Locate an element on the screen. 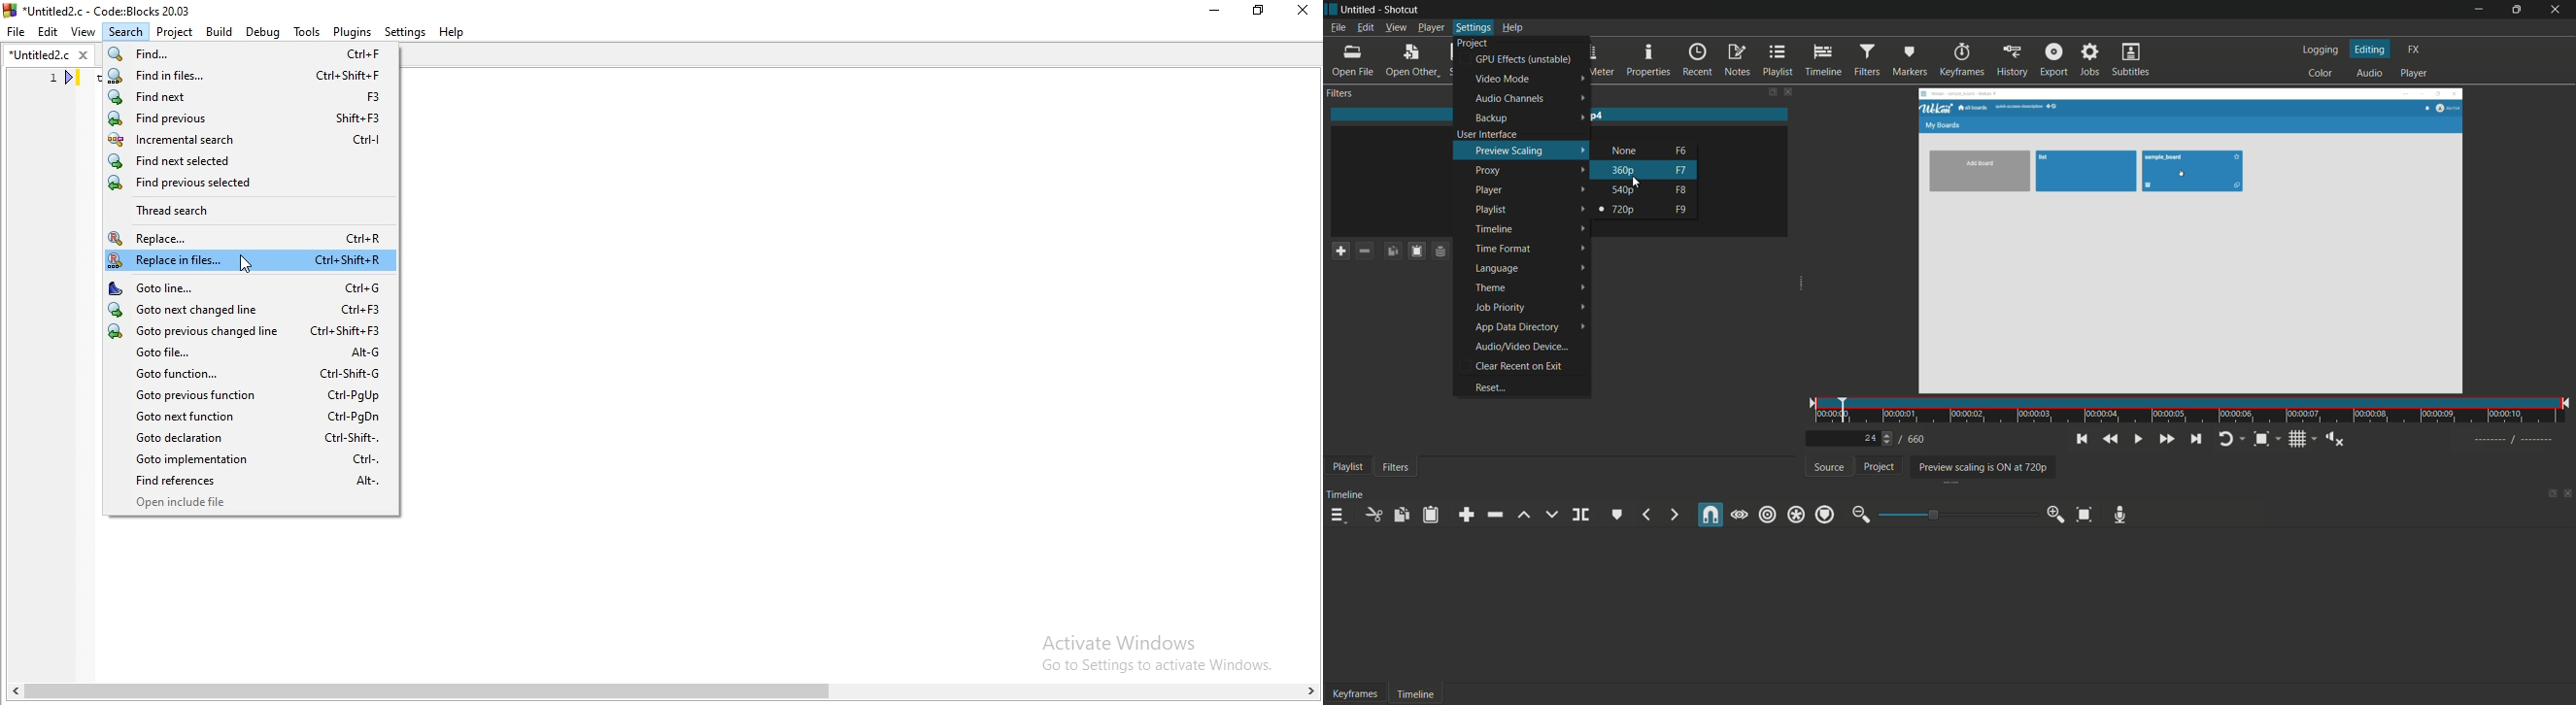 The height and width of the screenshot is (728, 2576). create or edit marker is located at coordinates (1615, 514).